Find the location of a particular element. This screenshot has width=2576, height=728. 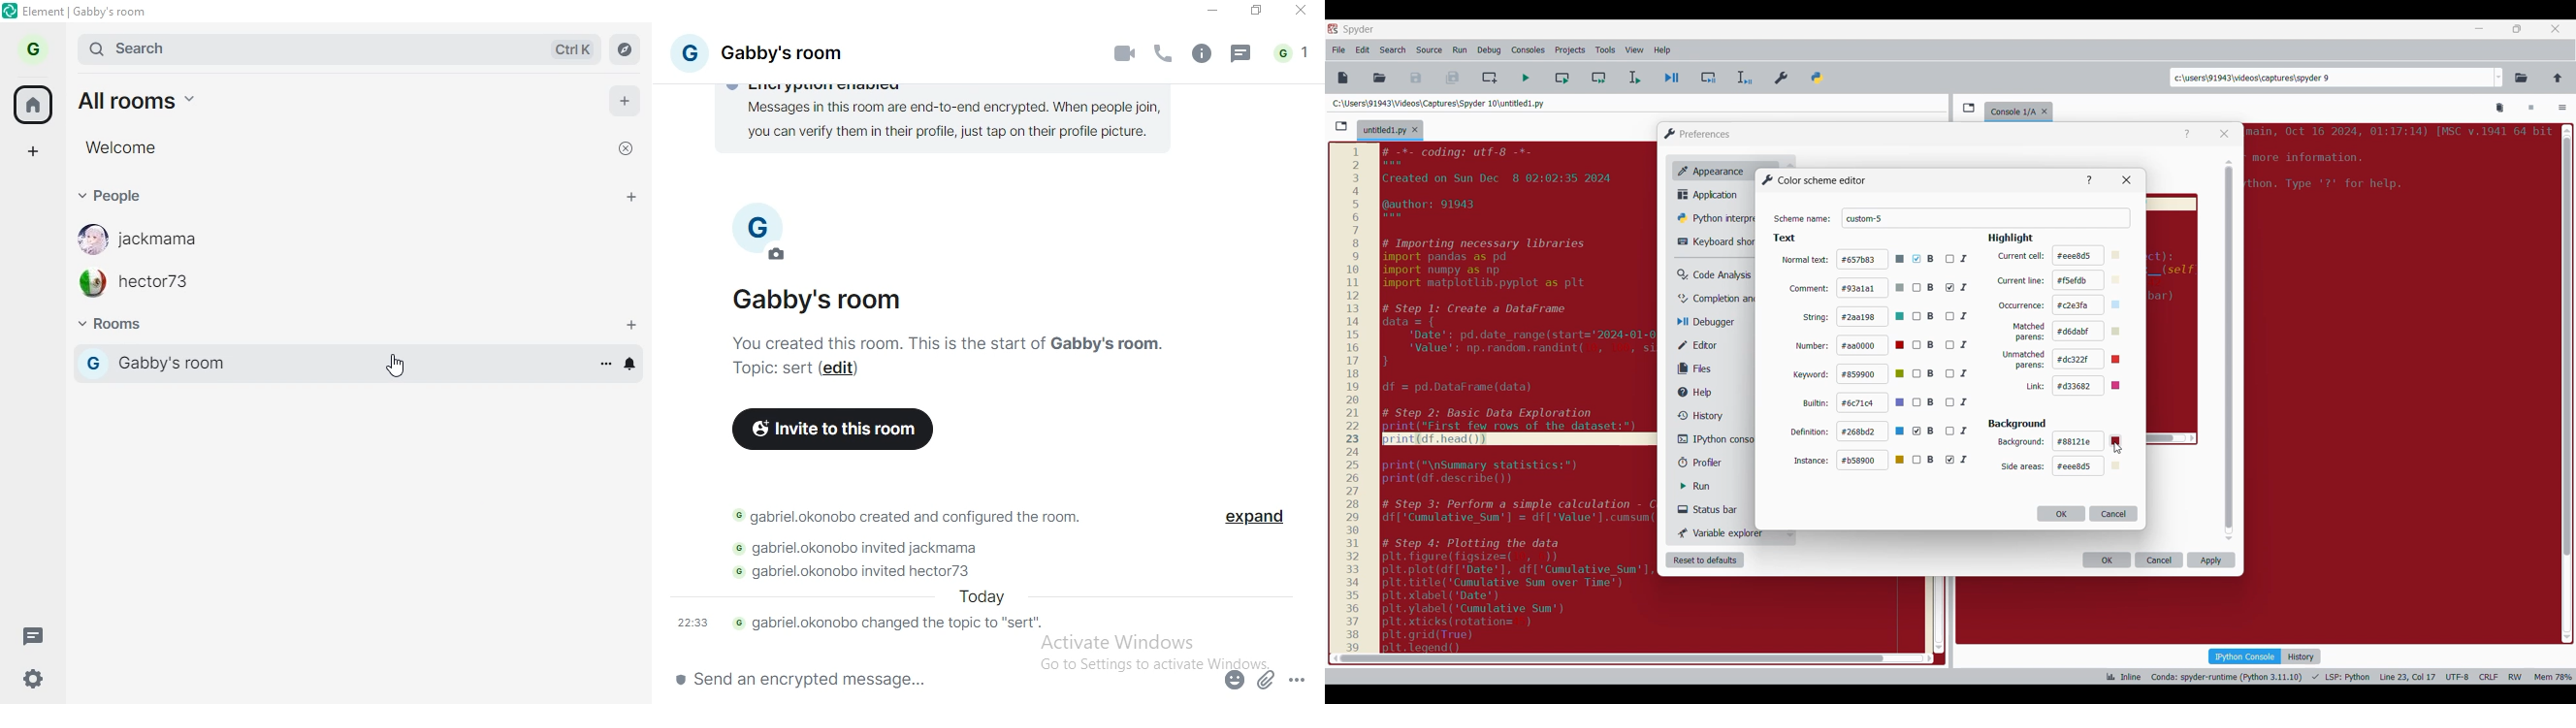

profile is located at coordinates (37, 48).